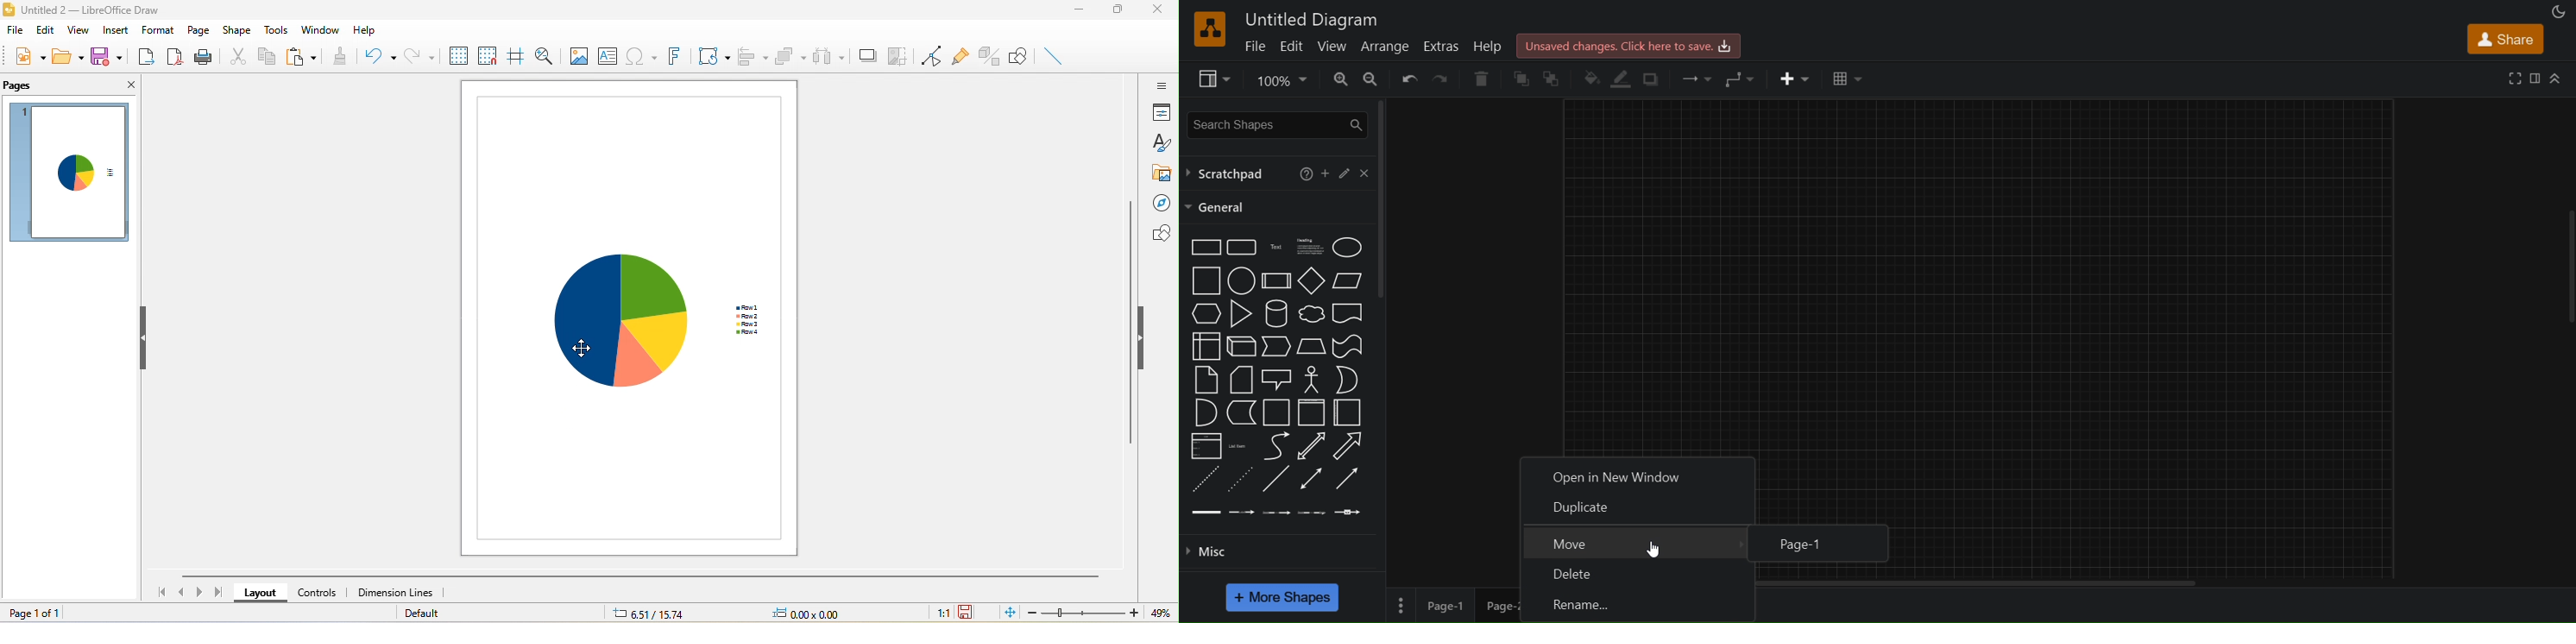 Image resolution: width=2576 pixels, height=644 pixels. Describe the element at coordinates (1277, 247) in the screenshot. I see `text` at that location.